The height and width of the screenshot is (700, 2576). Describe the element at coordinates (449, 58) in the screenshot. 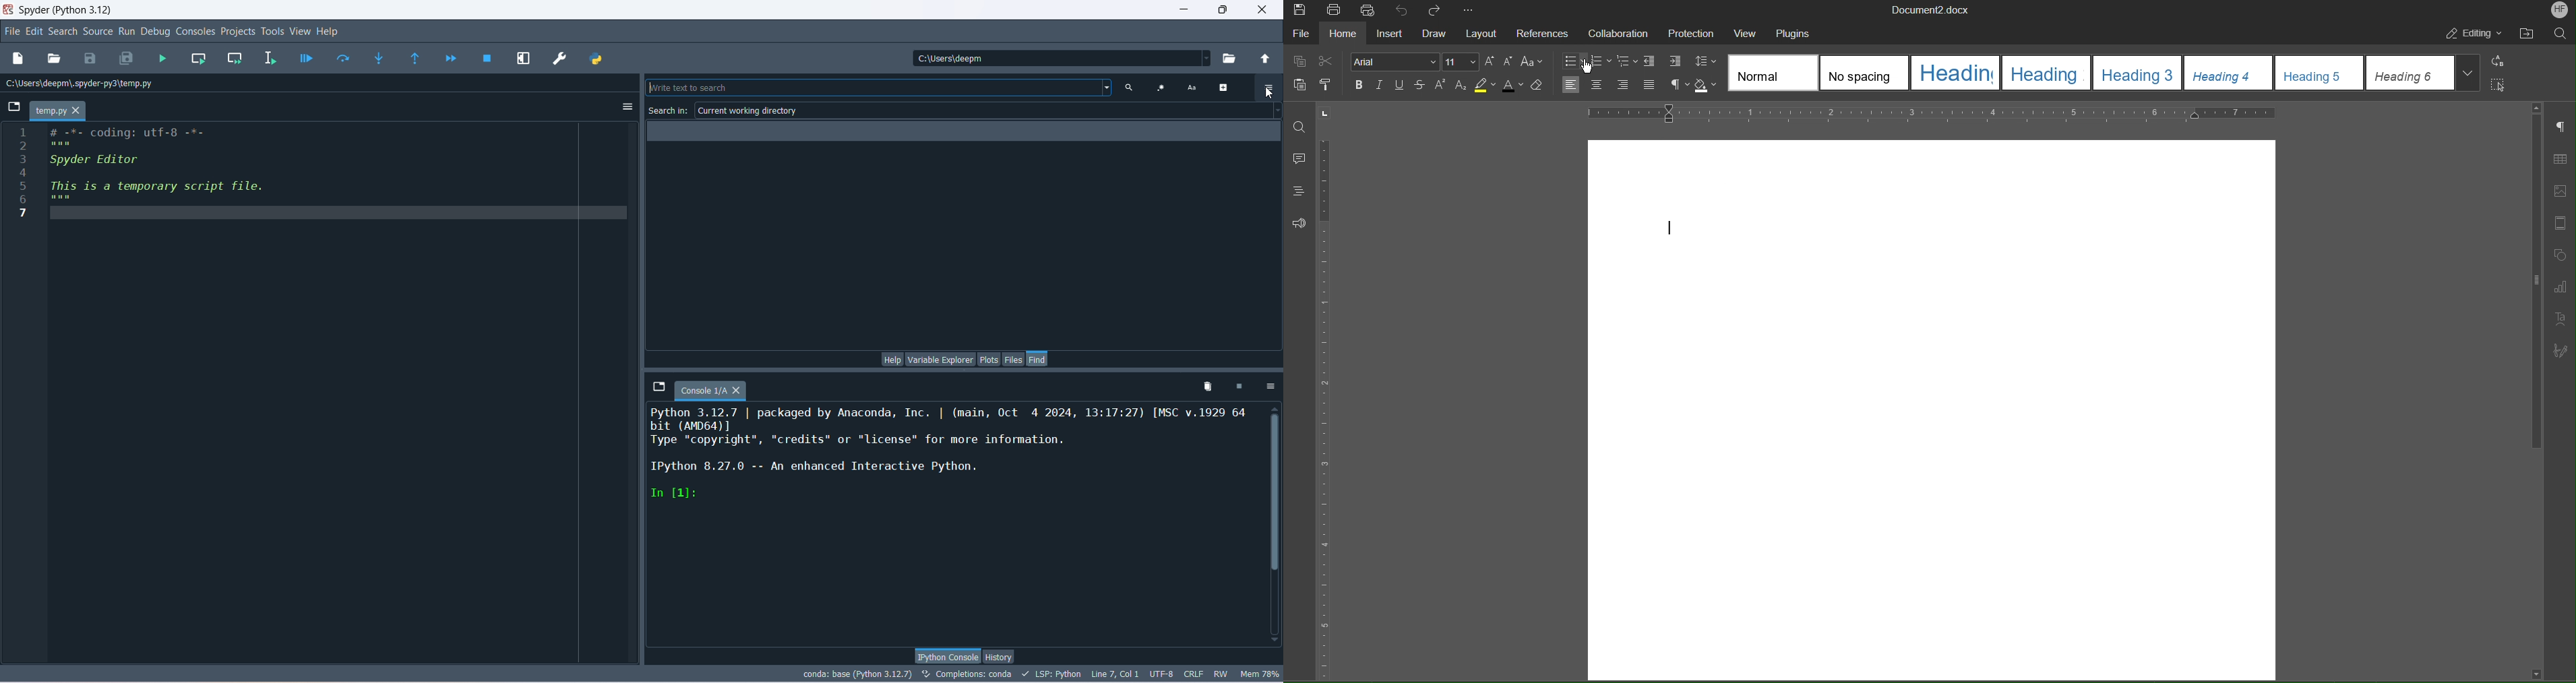

I see `continue execution until next breakpoint` at that location.